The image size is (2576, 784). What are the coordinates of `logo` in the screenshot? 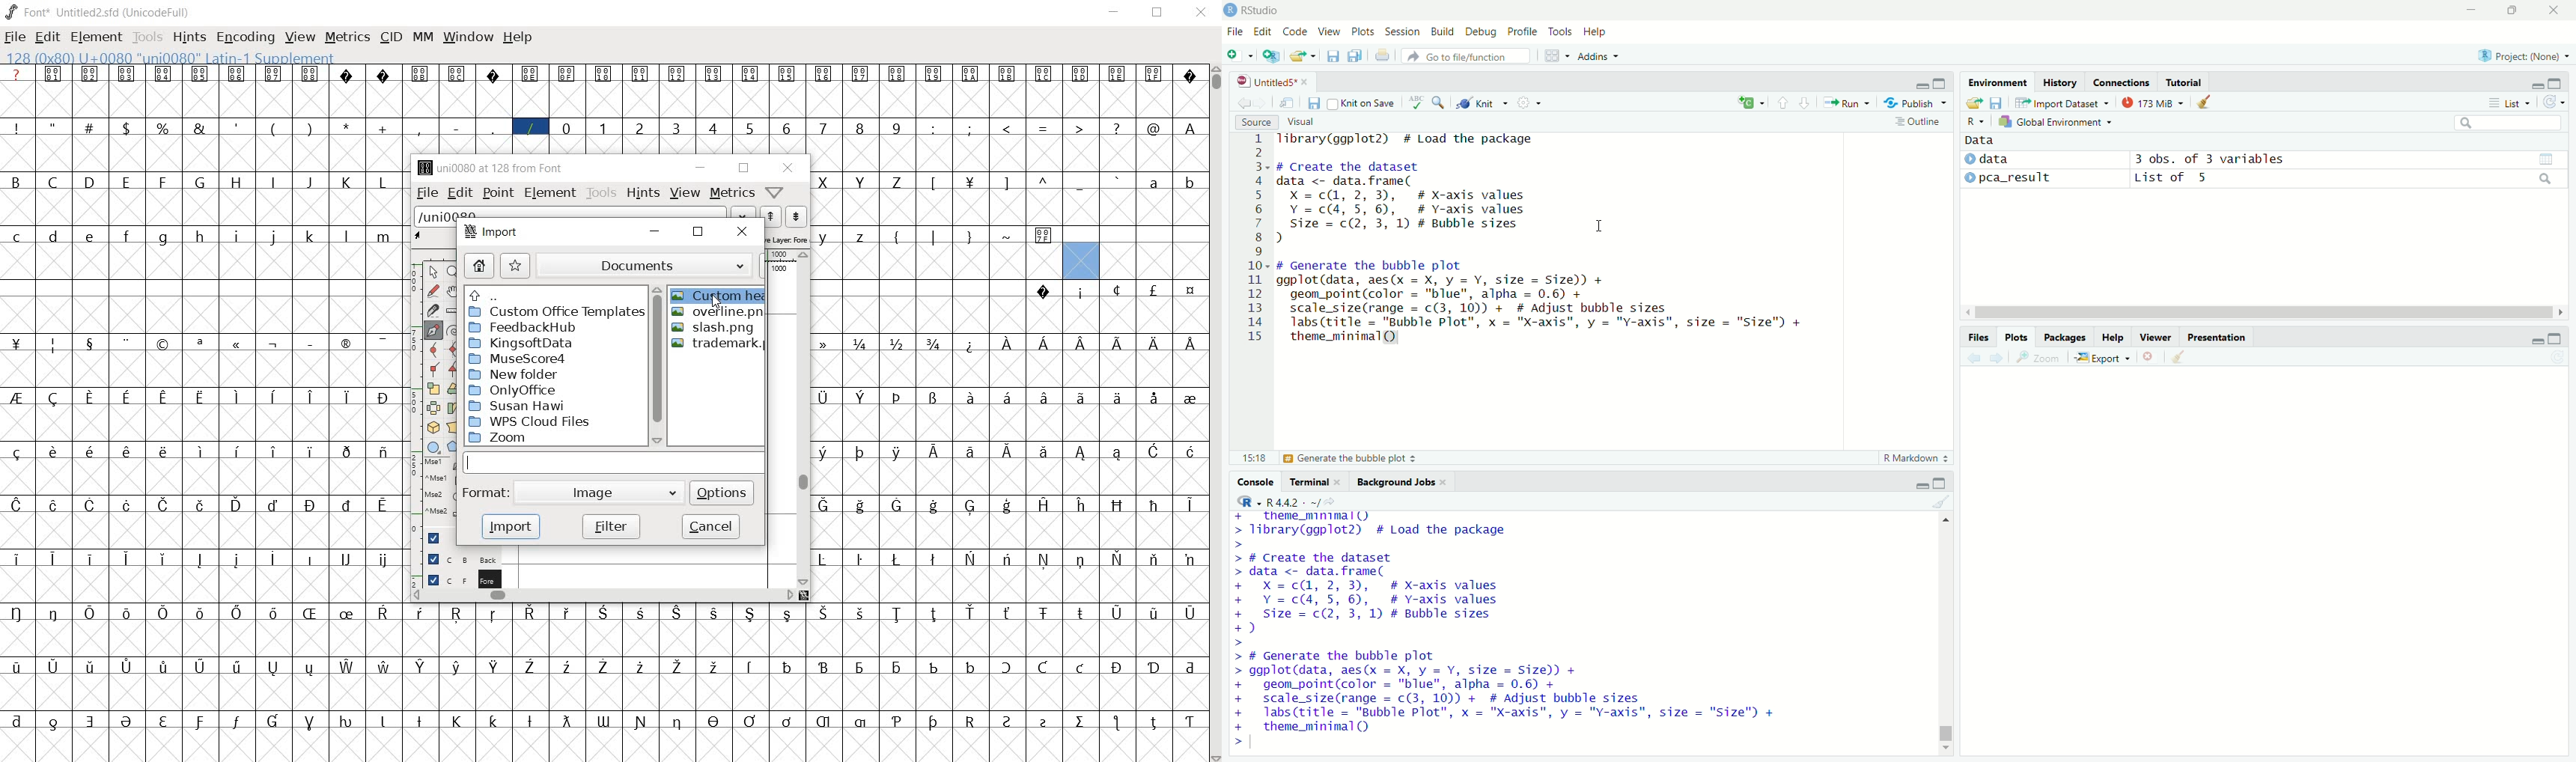 It's located at (1231, 11).